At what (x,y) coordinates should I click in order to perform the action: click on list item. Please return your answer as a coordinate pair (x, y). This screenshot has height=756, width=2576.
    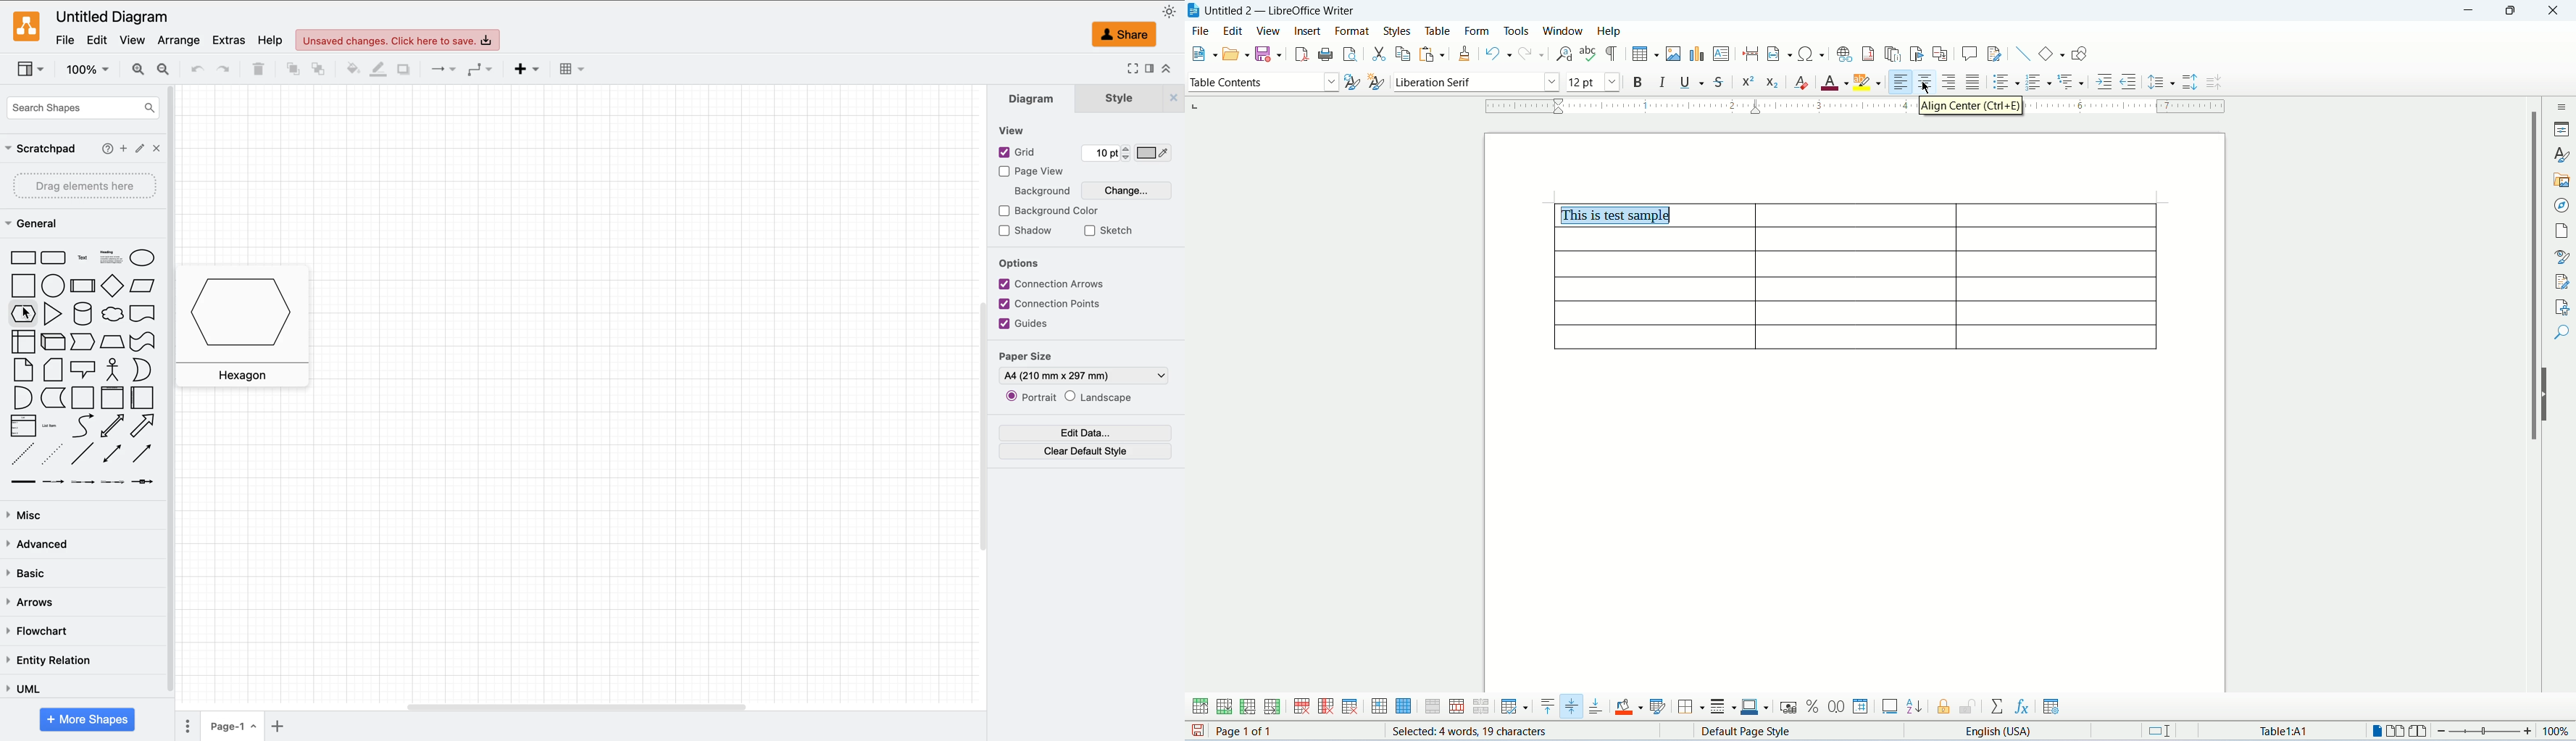
    Looking at the image, I should click on (53, 426).